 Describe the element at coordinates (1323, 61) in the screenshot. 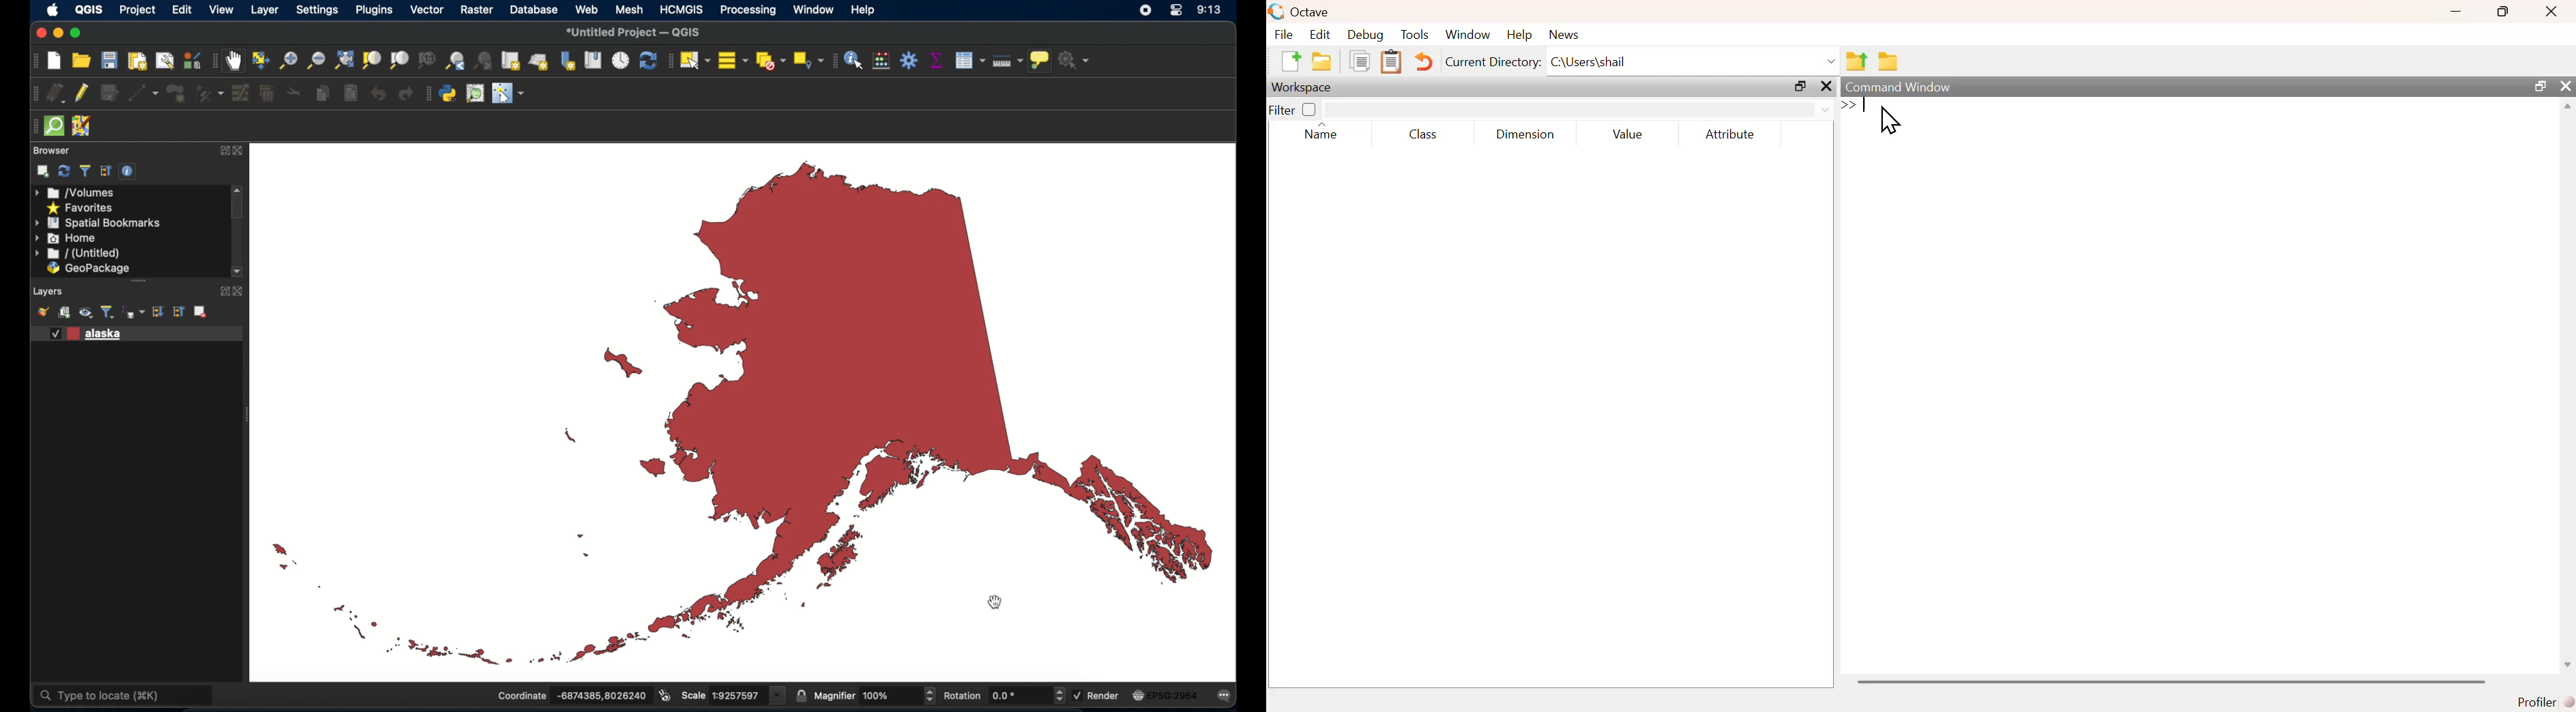

I see `open an existing file in editor` at that location.